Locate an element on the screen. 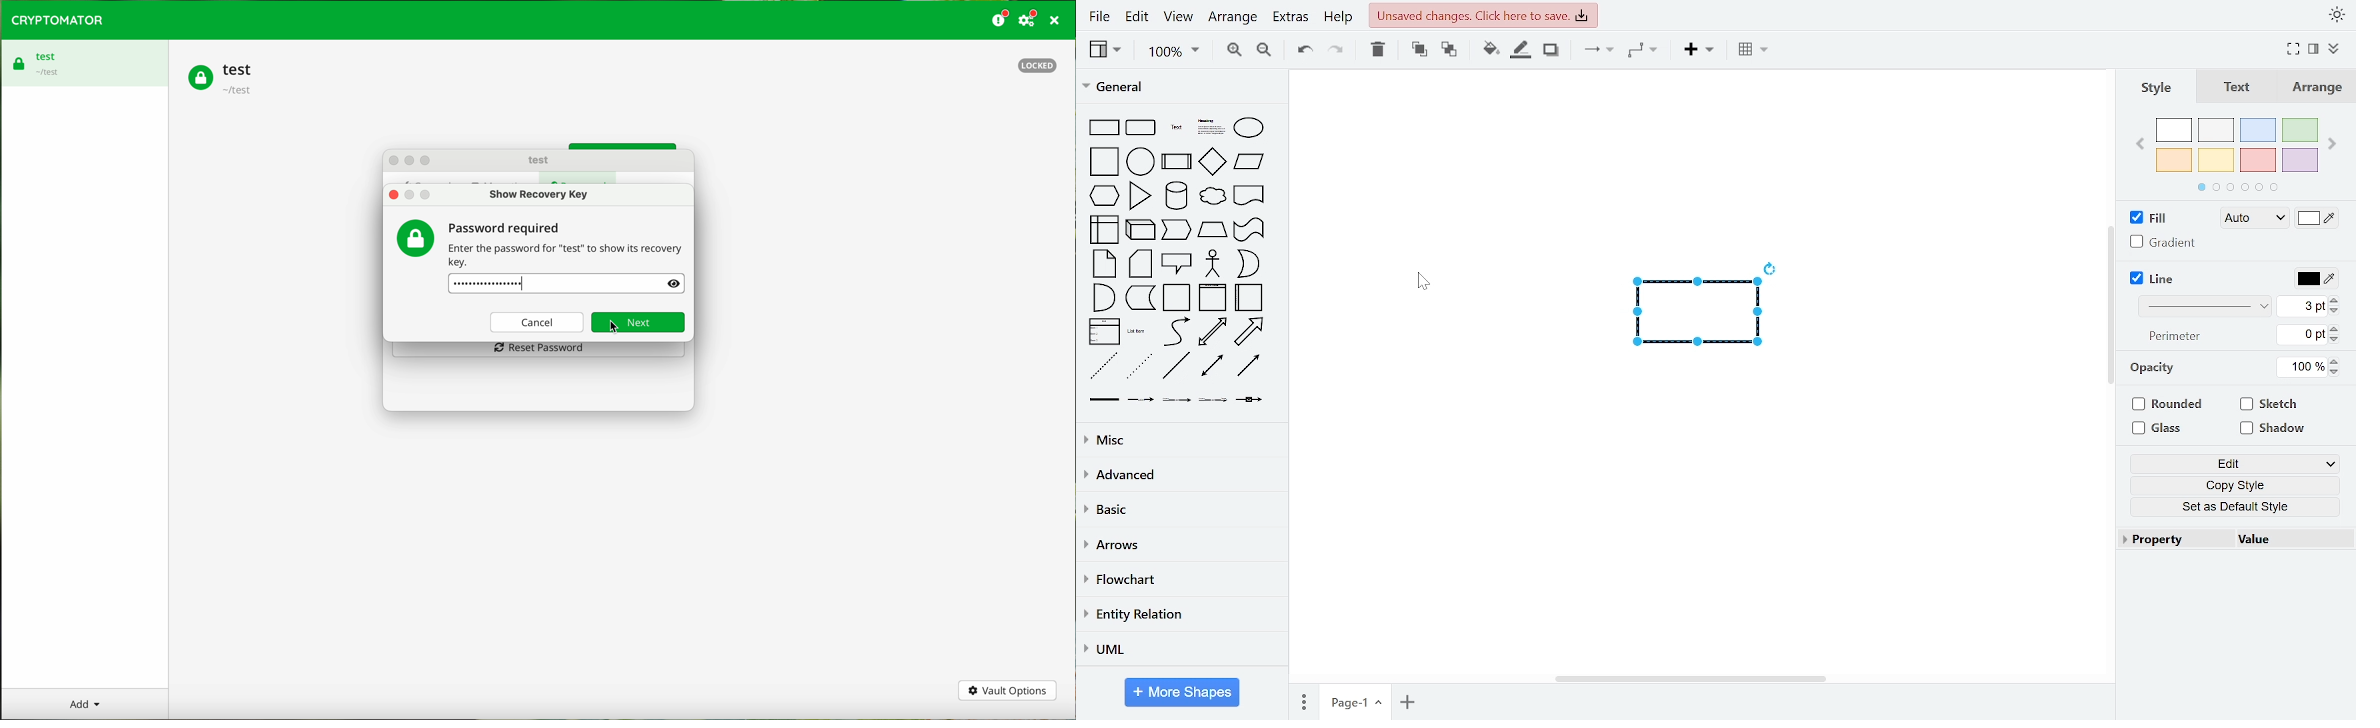 Image resolution: width=2380 pixels, height=728 pixels. current perimeter is located at coordinates (2302, 335).